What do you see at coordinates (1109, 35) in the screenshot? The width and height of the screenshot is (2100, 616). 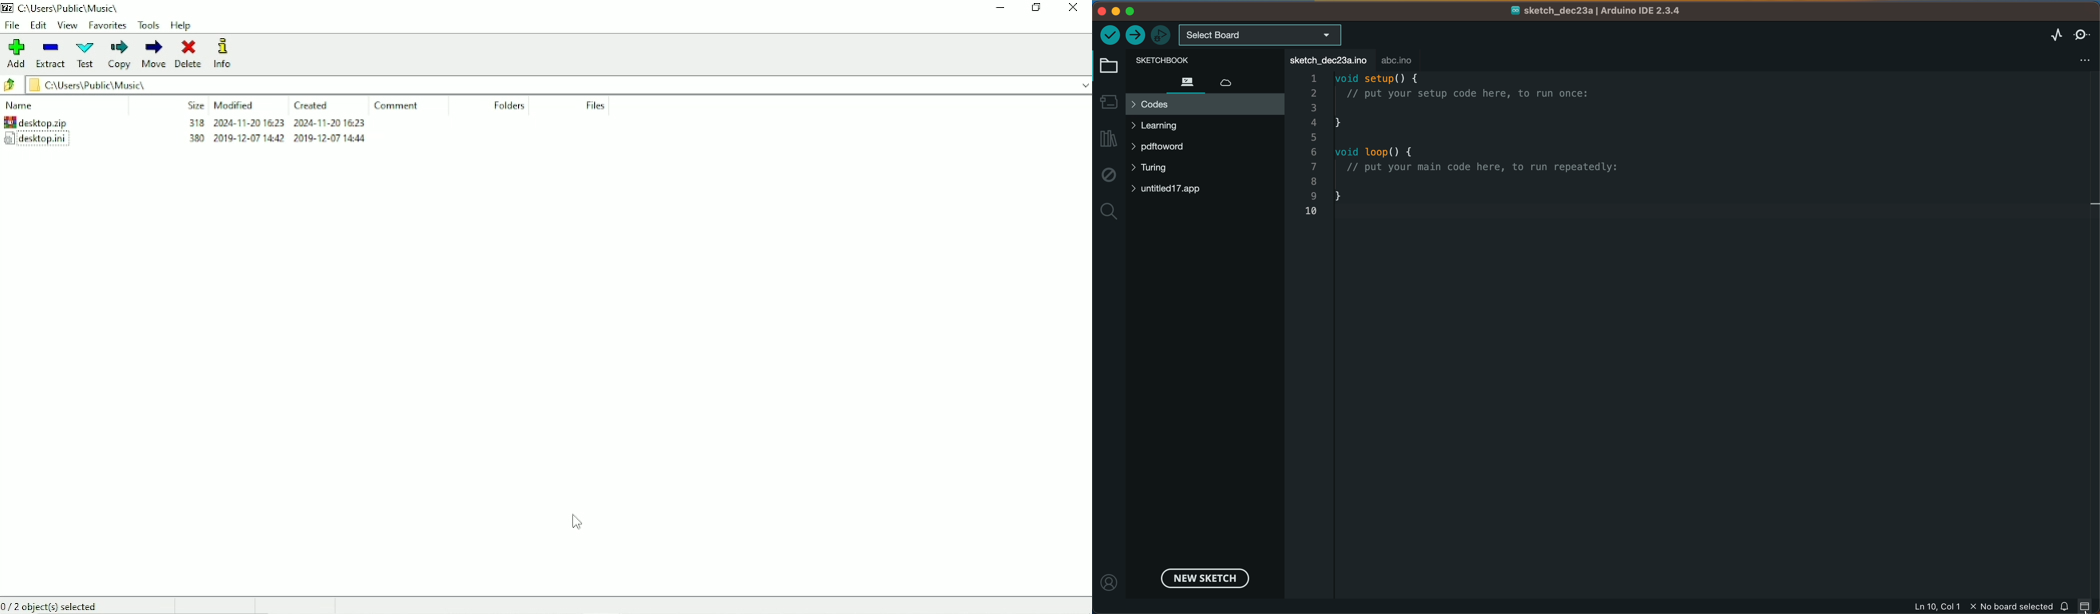 I see `verify` at bounding box center [1109, 35].